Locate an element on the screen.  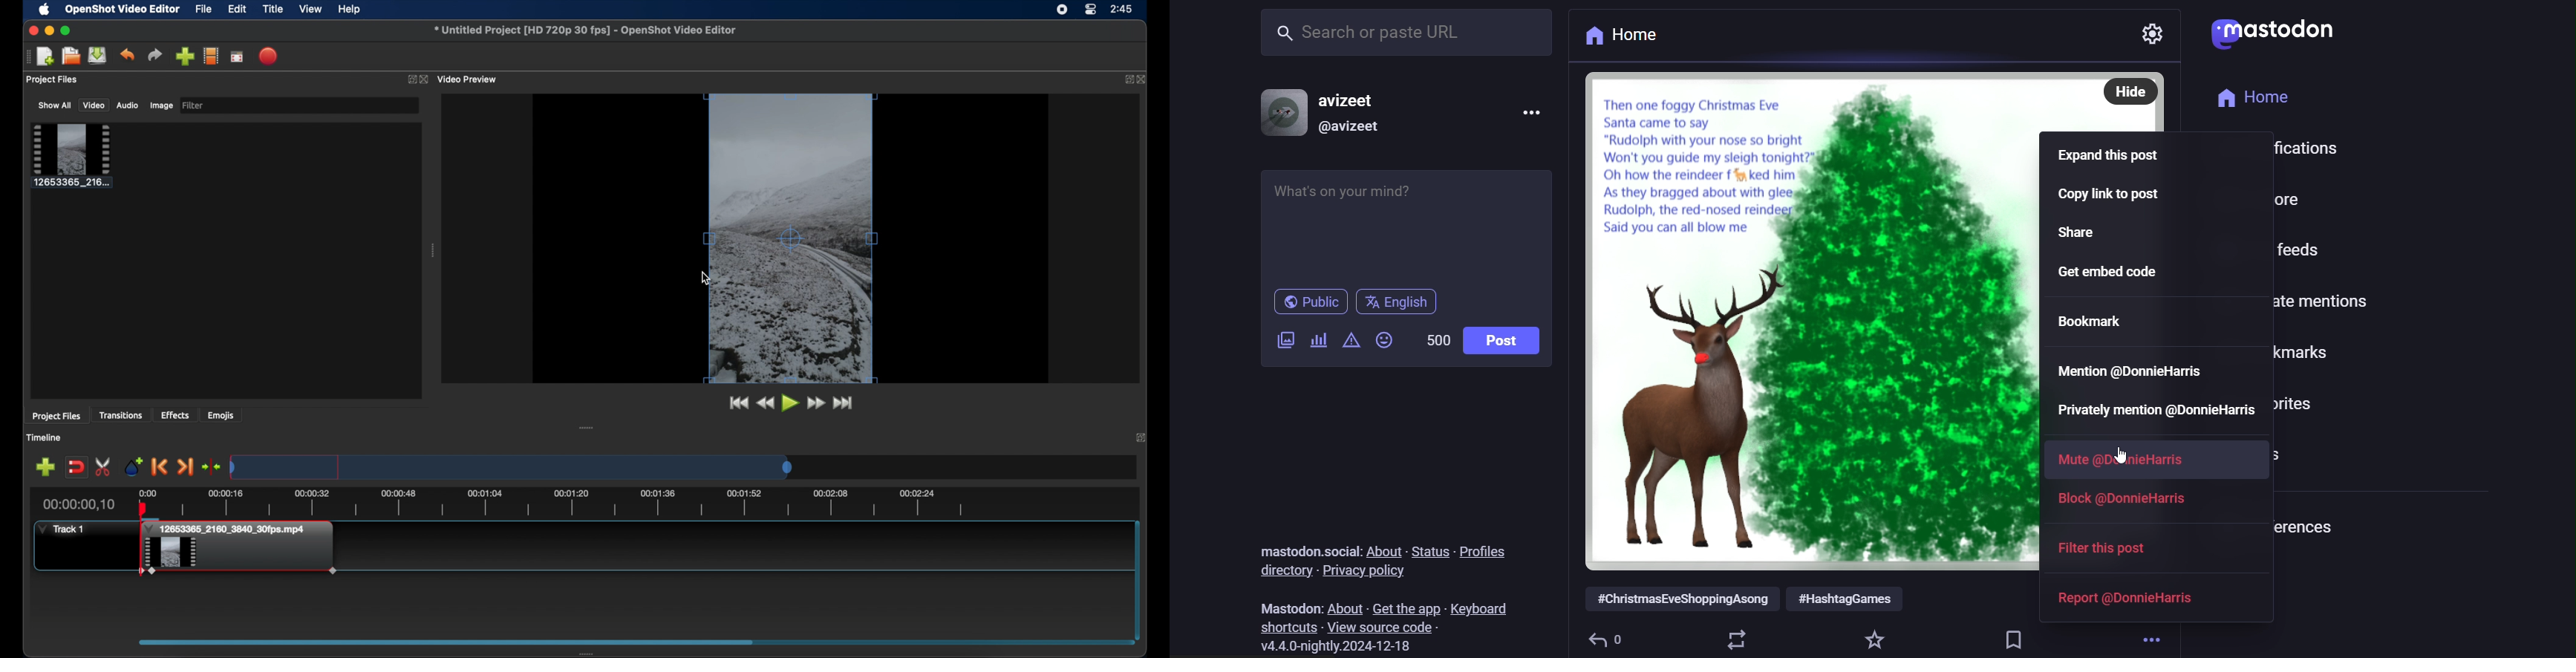
add track is located at coordinates (45, 467).